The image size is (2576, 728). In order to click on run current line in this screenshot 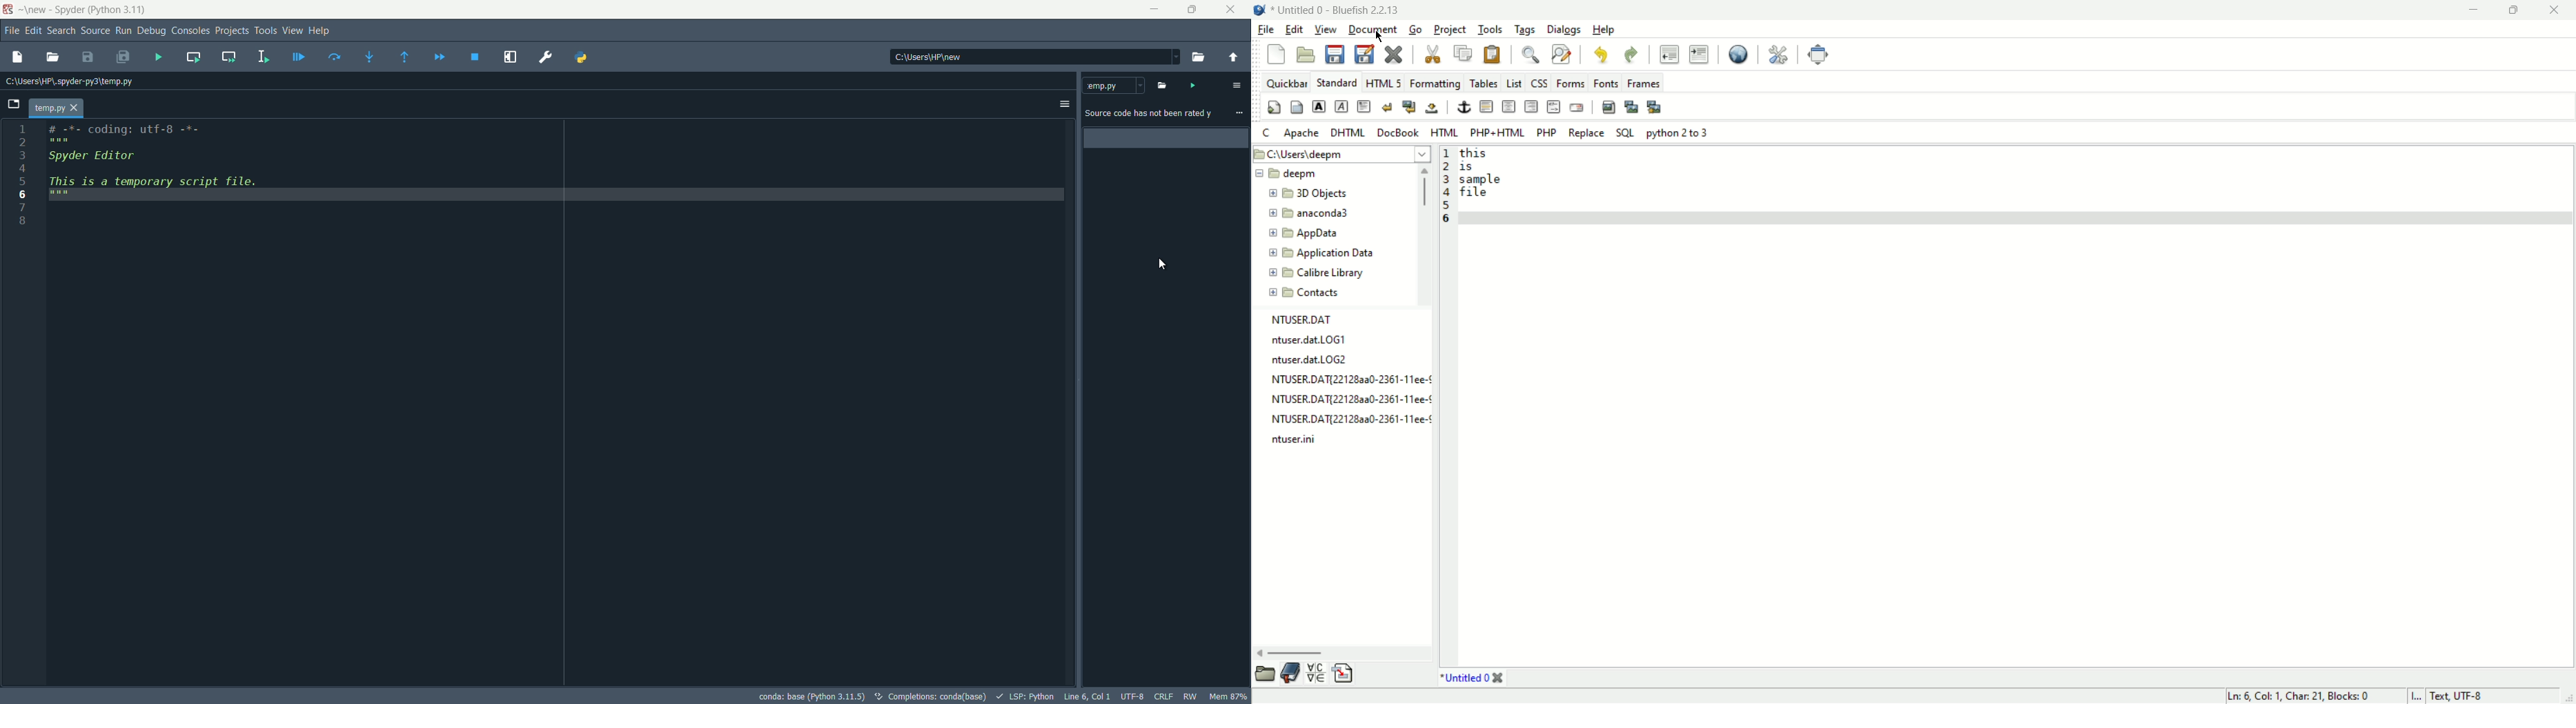, I will do `click(336, 57)`.